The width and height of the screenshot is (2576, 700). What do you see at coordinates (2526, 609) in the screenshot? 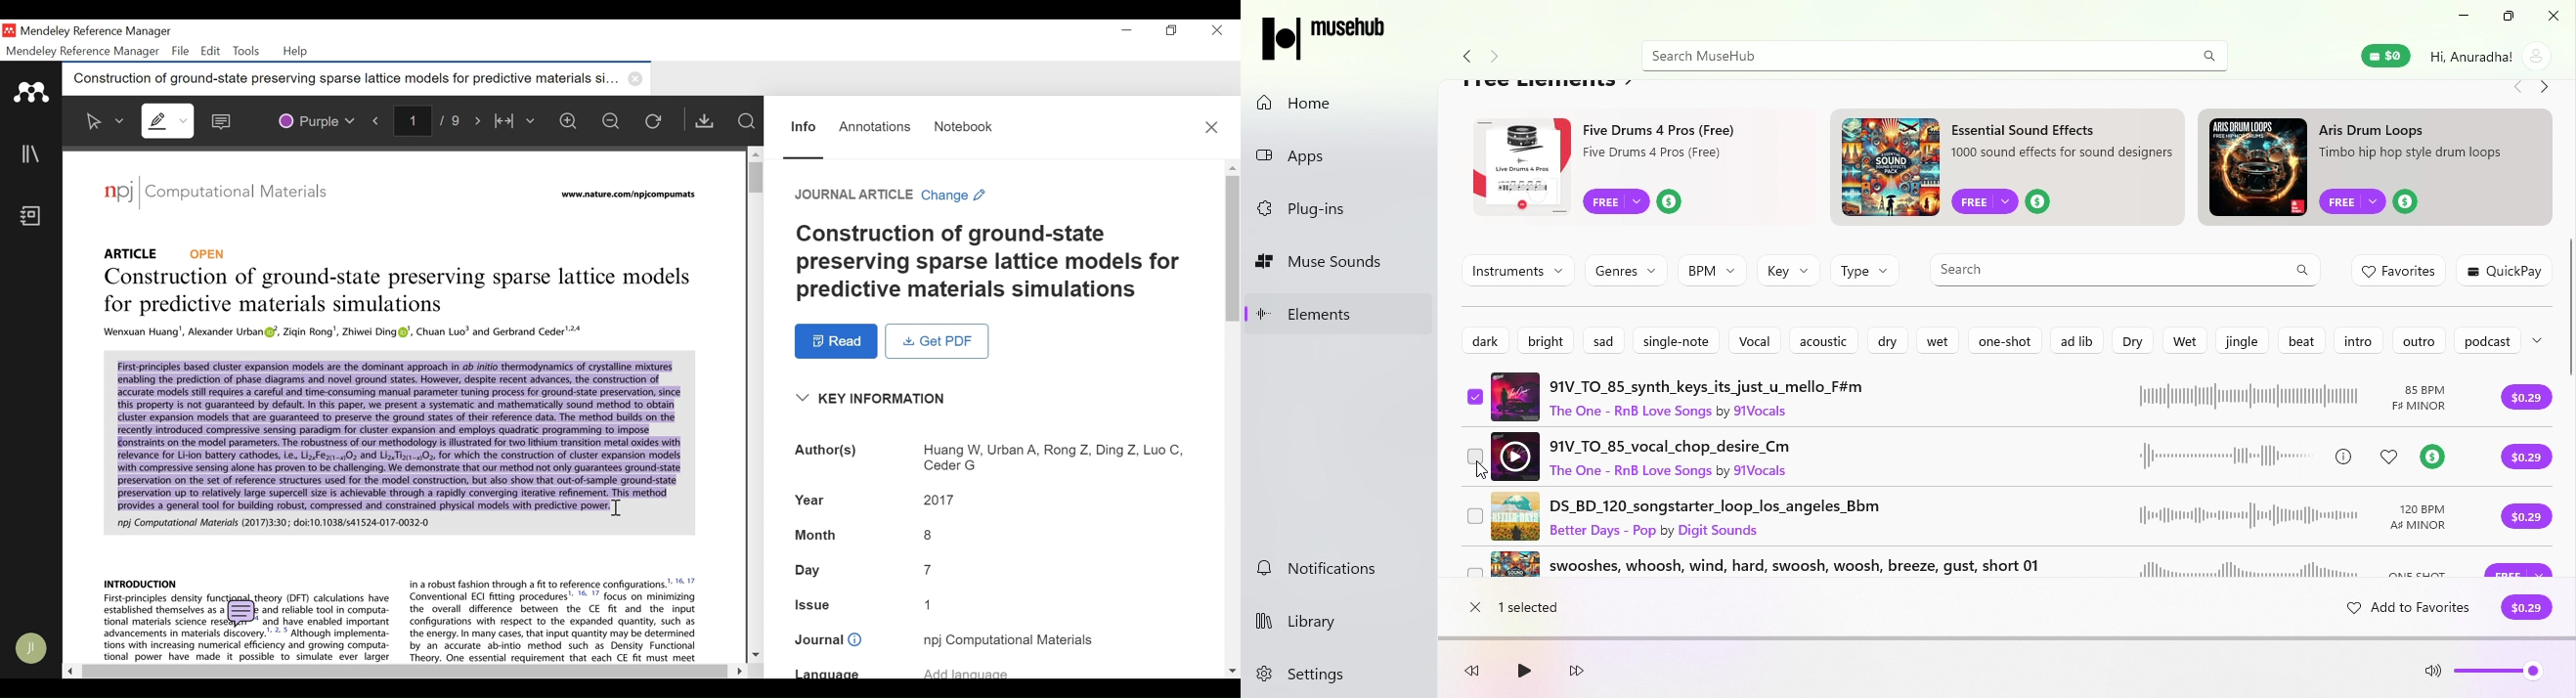
I see `$0.29` at bounding box center [2526, 609].